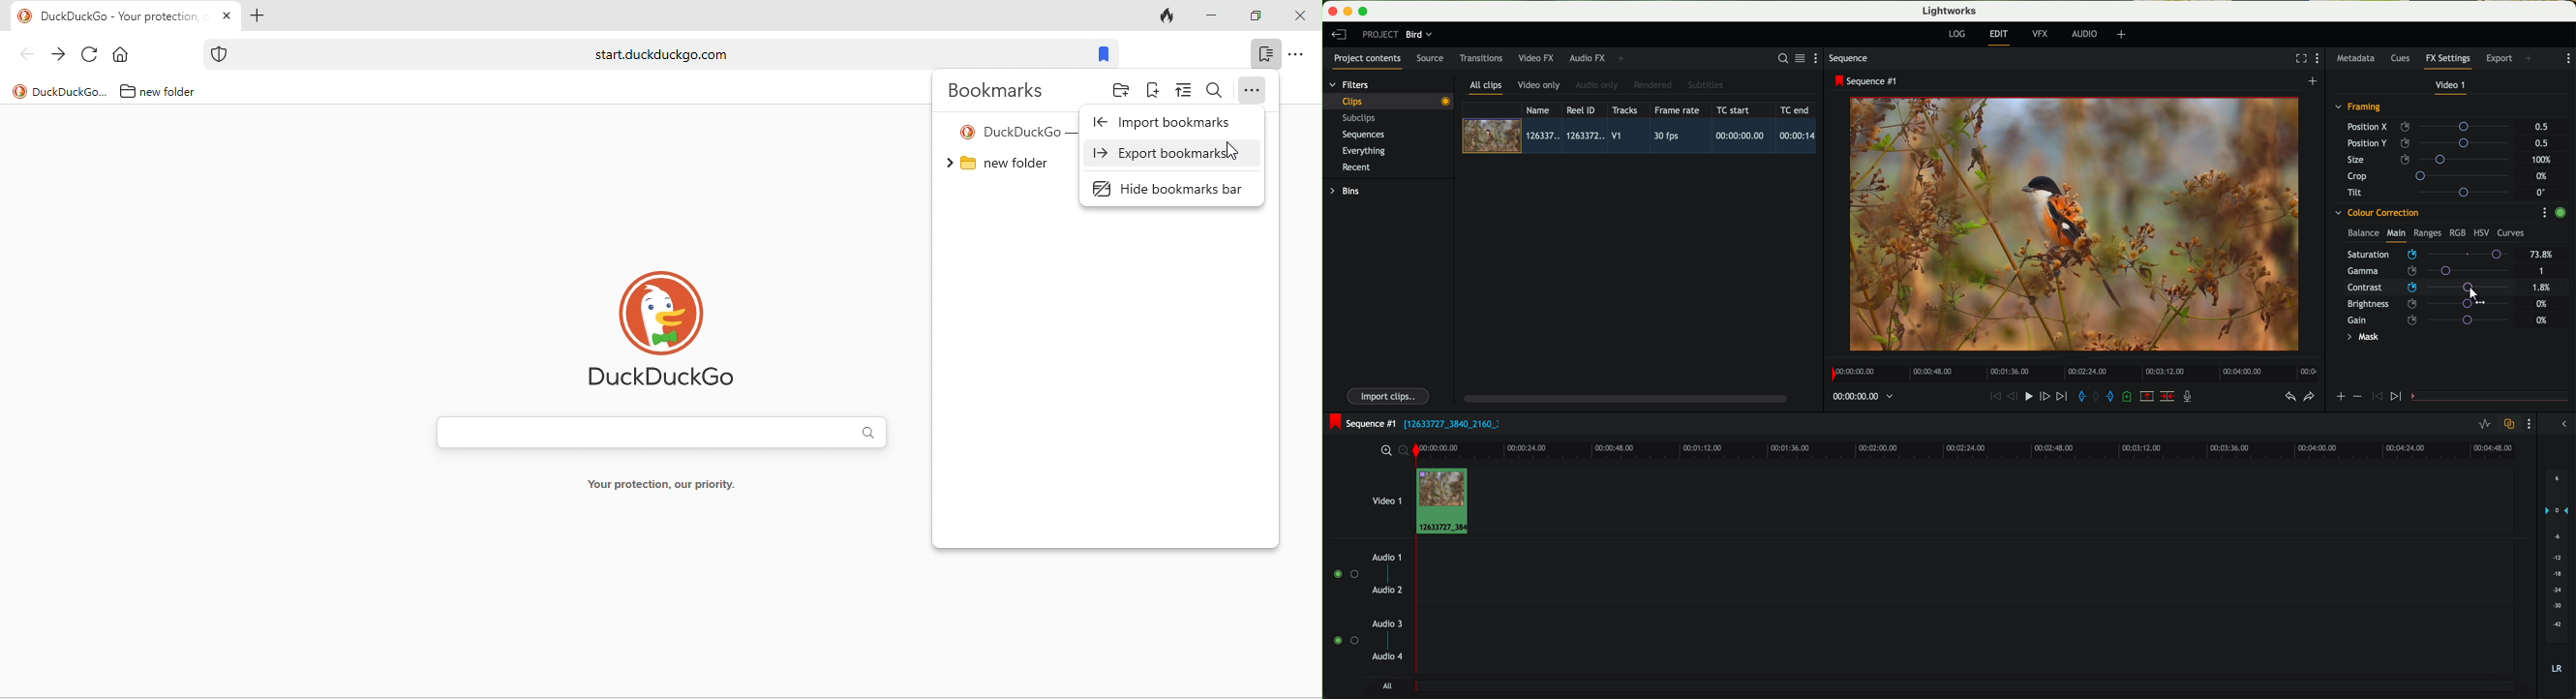 This screenshot has width=2576, height=700. What do you see at coordinates (1486, 88) in the screenshot?
I see `all clips` at bounding box center [1486, 88].